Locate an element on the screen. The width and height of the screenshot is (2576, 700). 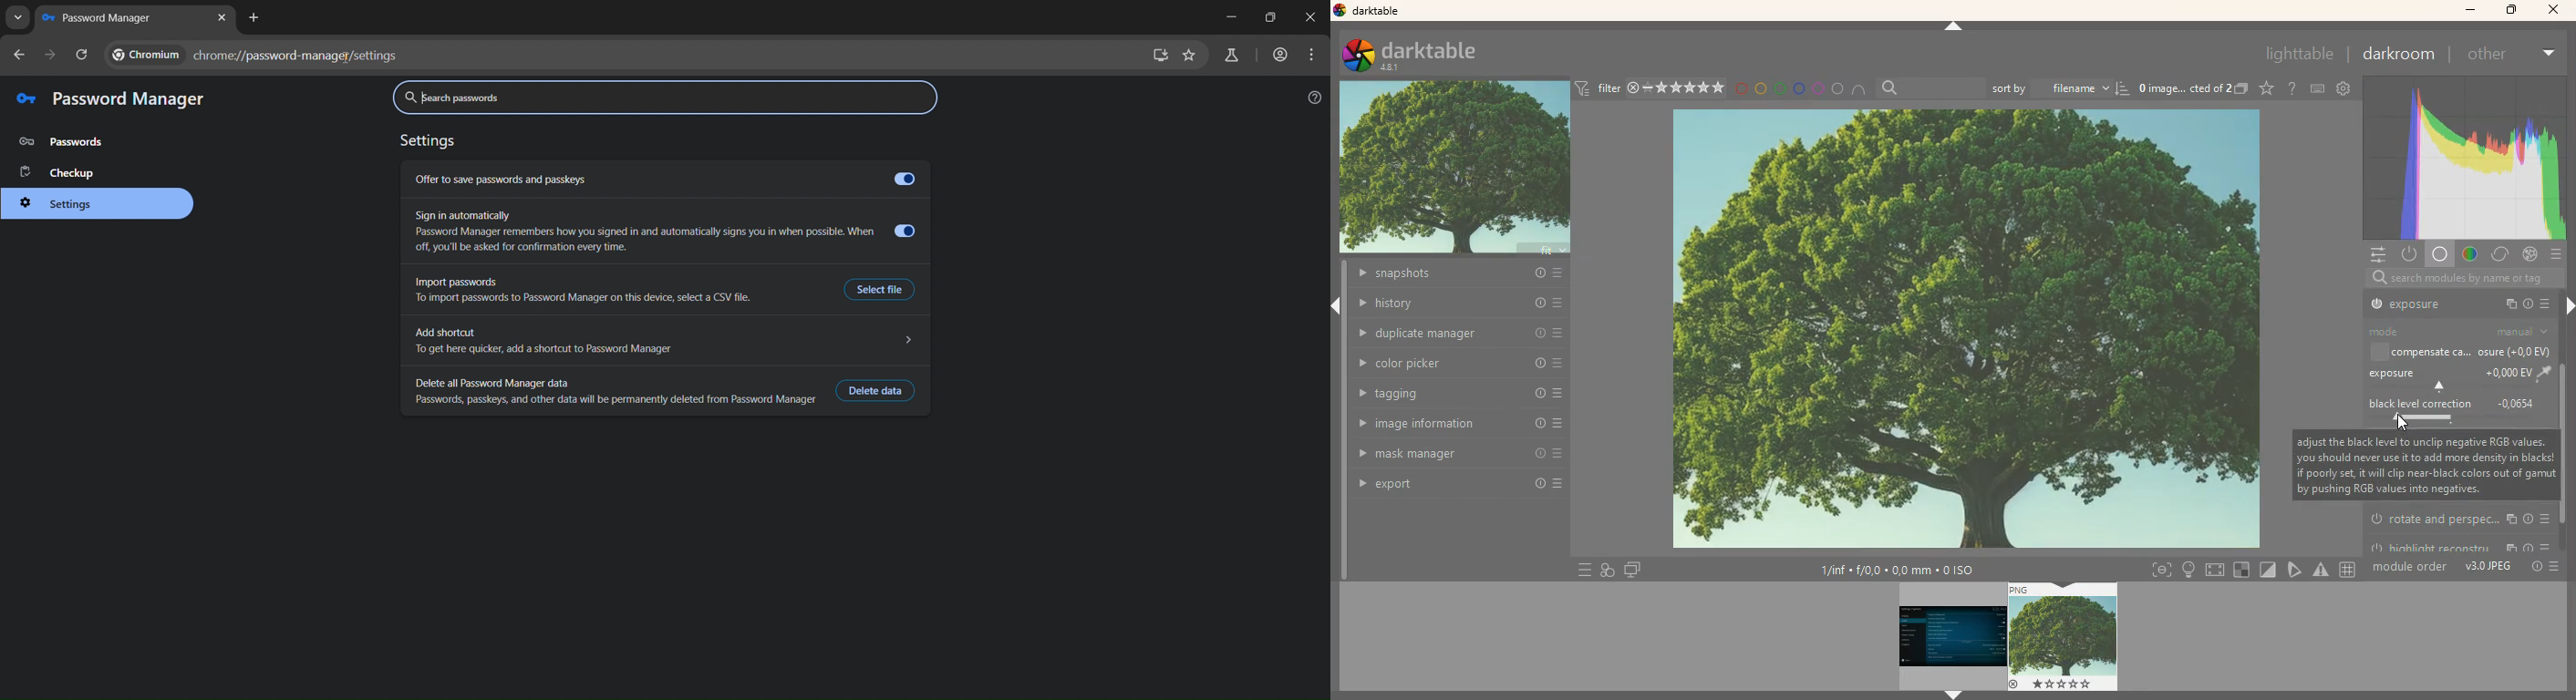
mode is located at coordinates (2405, 331).